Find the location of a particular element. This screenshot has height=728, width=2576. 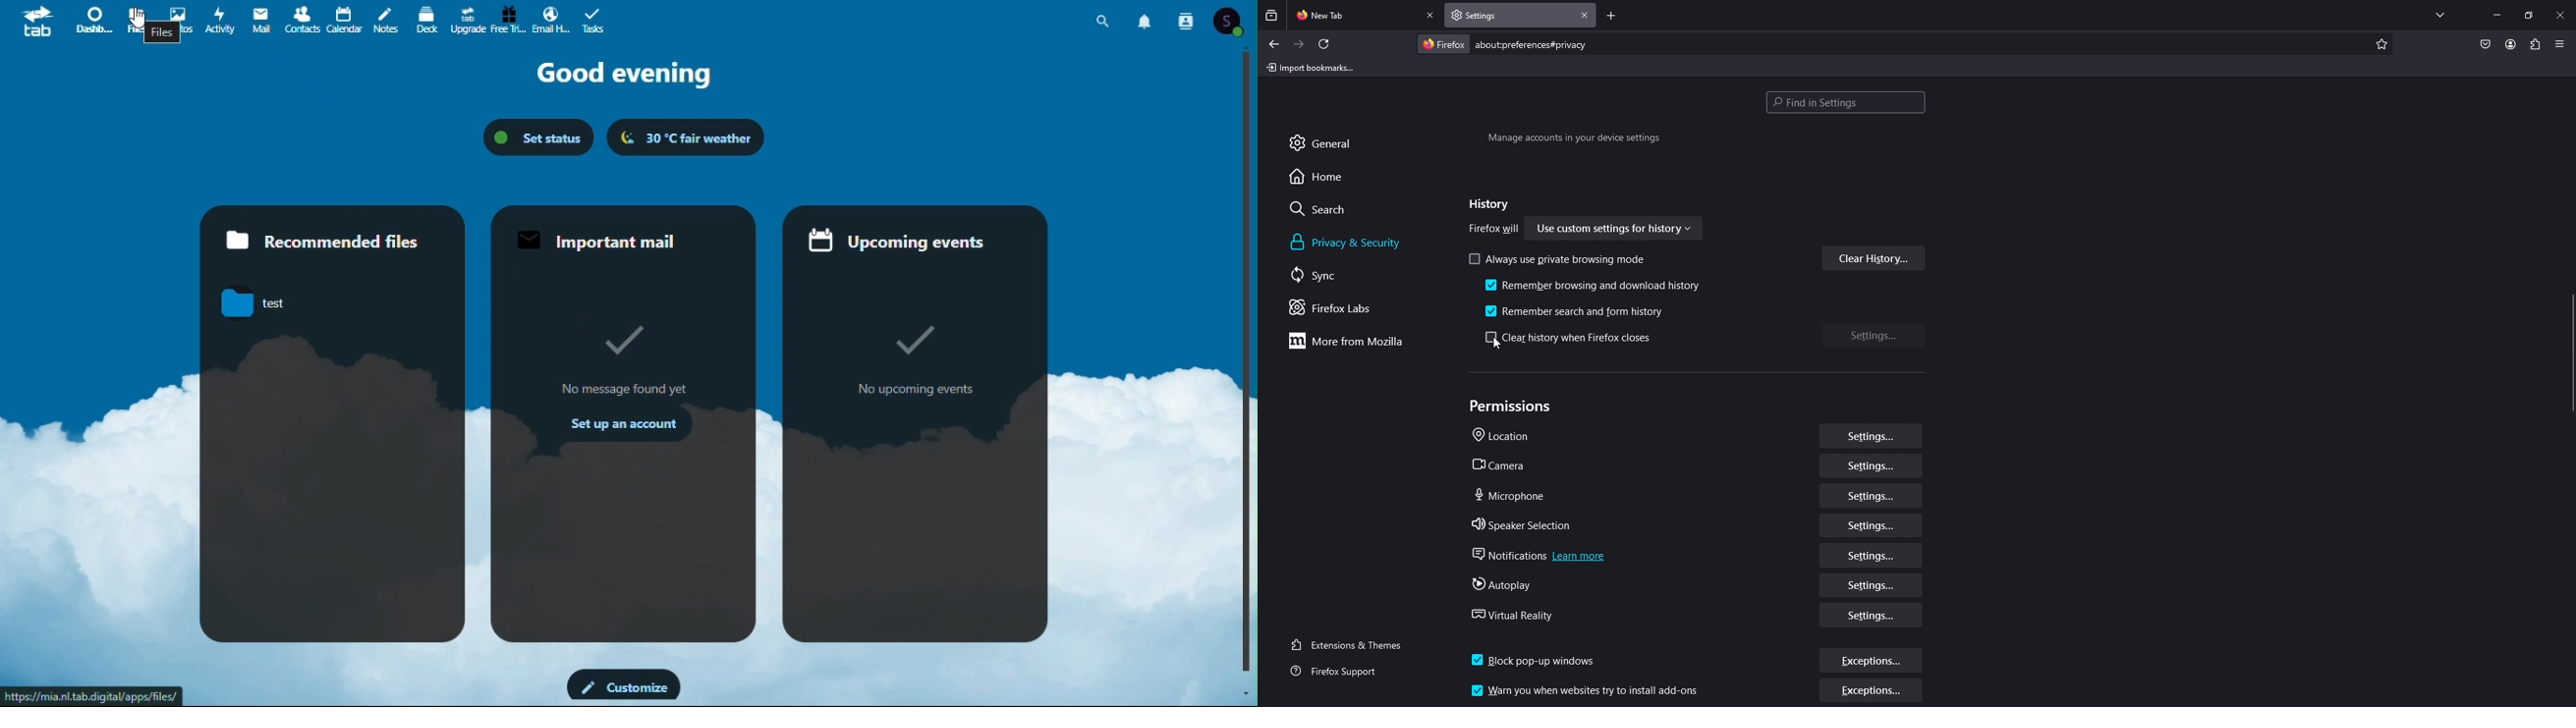

search settings is located at coordinates (1845, 104).